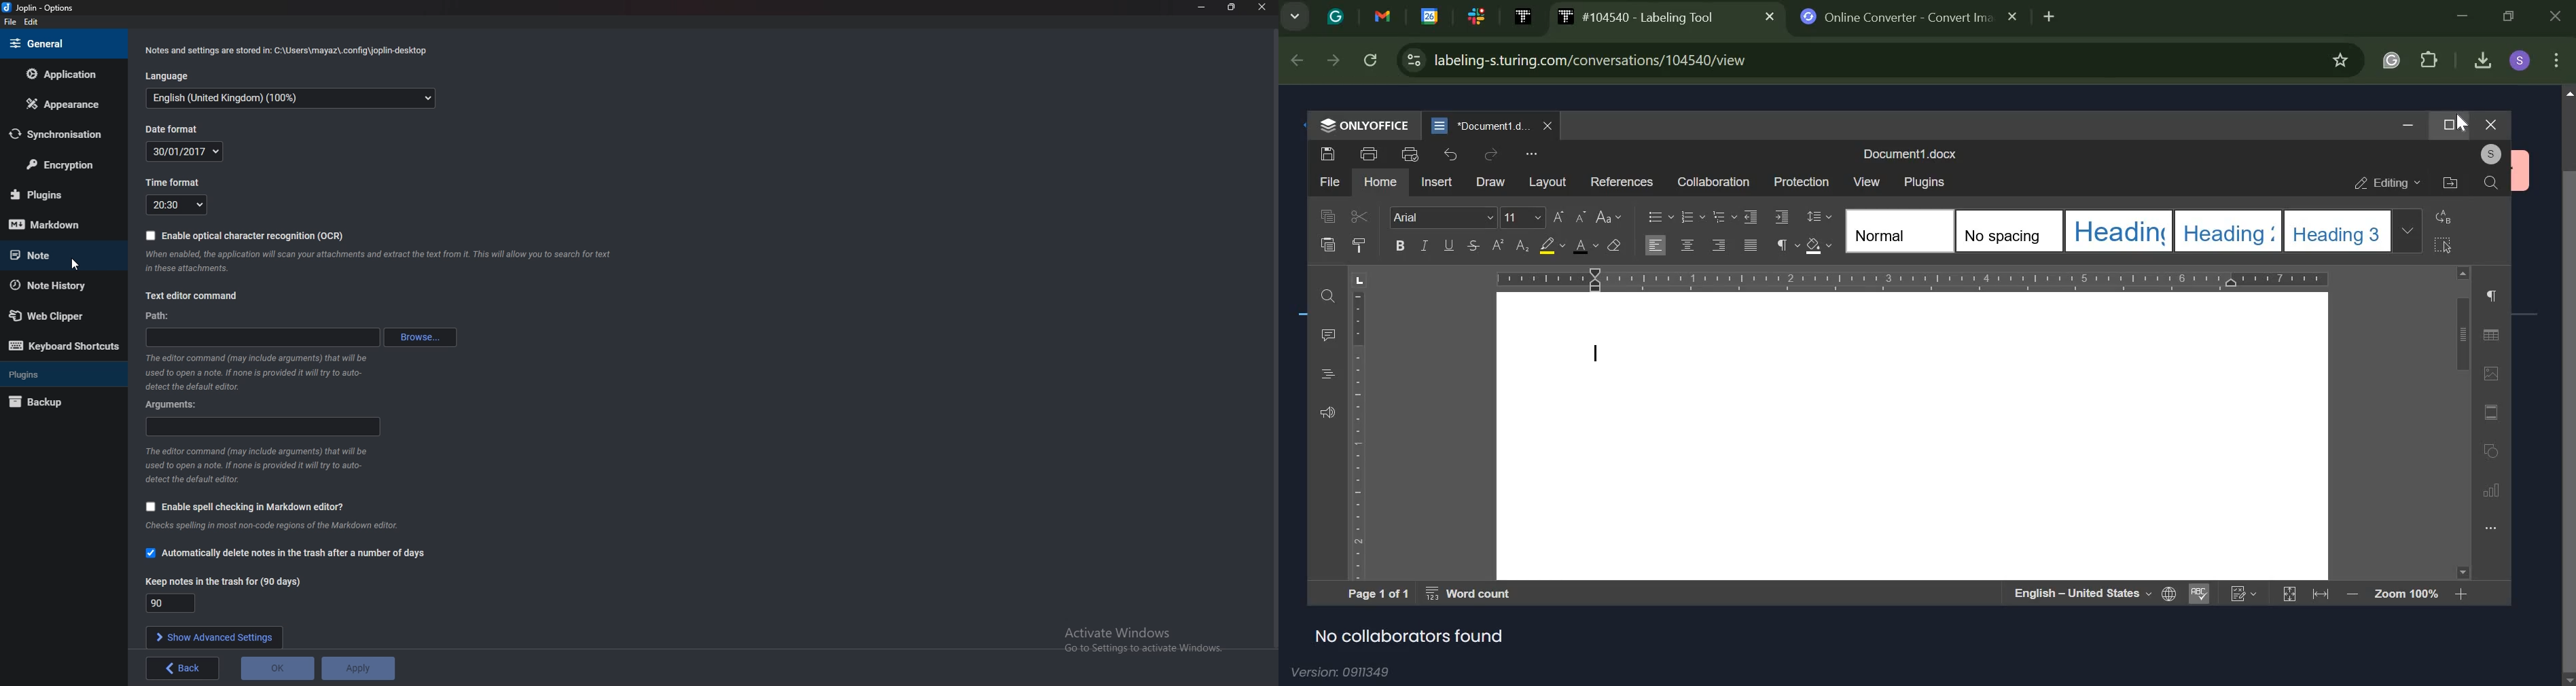 Image resolution: width=2576 pixels, height=700 pixels. I want to click on Note history, so click(55, 285).